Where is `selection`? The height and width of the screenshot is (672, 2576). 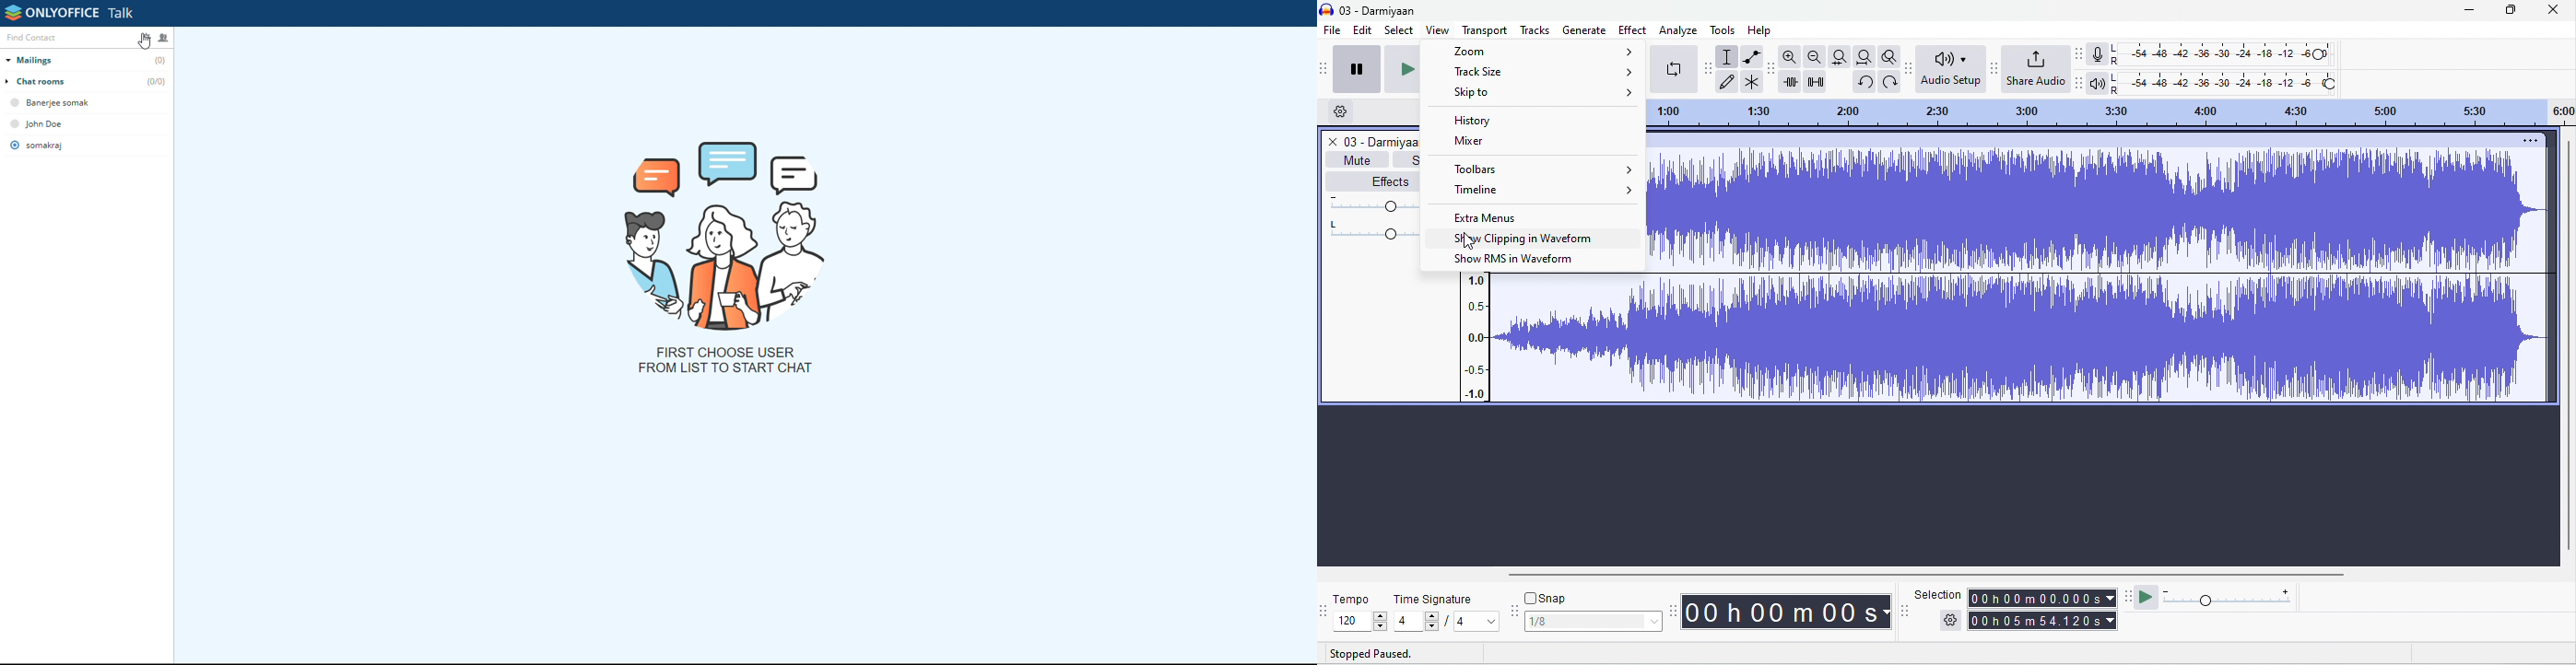
selection is located at coordinates (1938, 593).